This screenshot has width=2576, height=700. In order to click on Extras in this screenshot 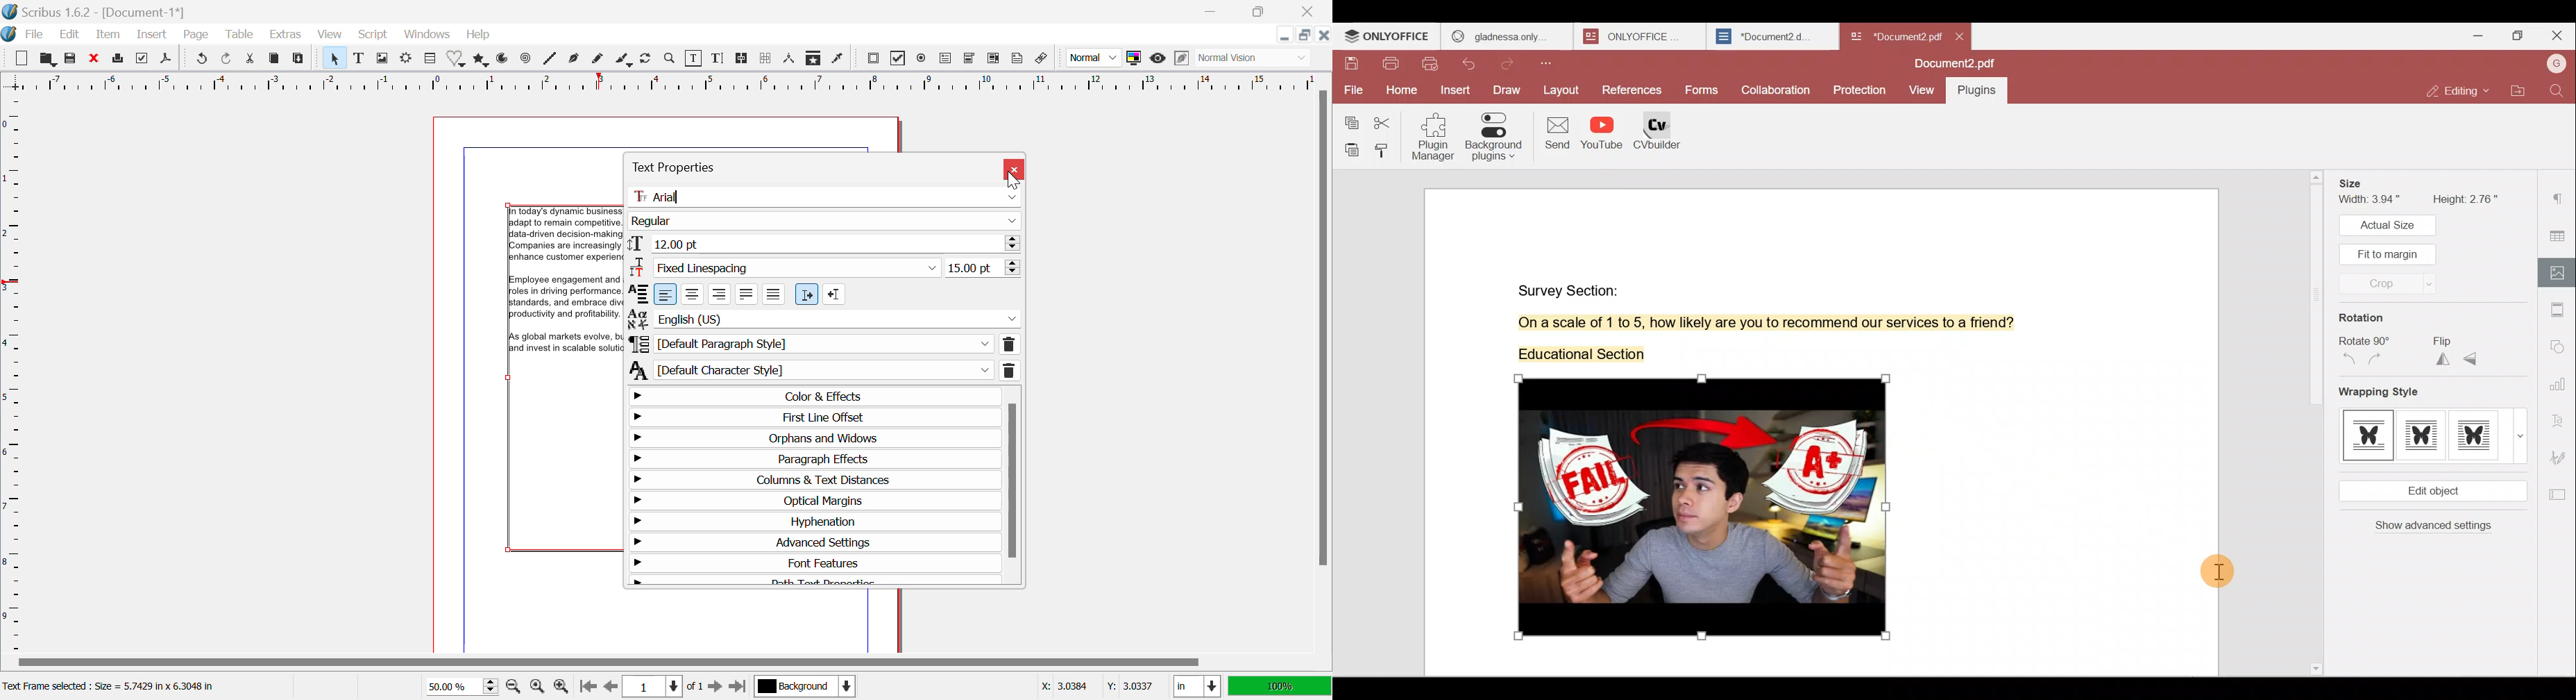, I will do `click(288, 35)`.